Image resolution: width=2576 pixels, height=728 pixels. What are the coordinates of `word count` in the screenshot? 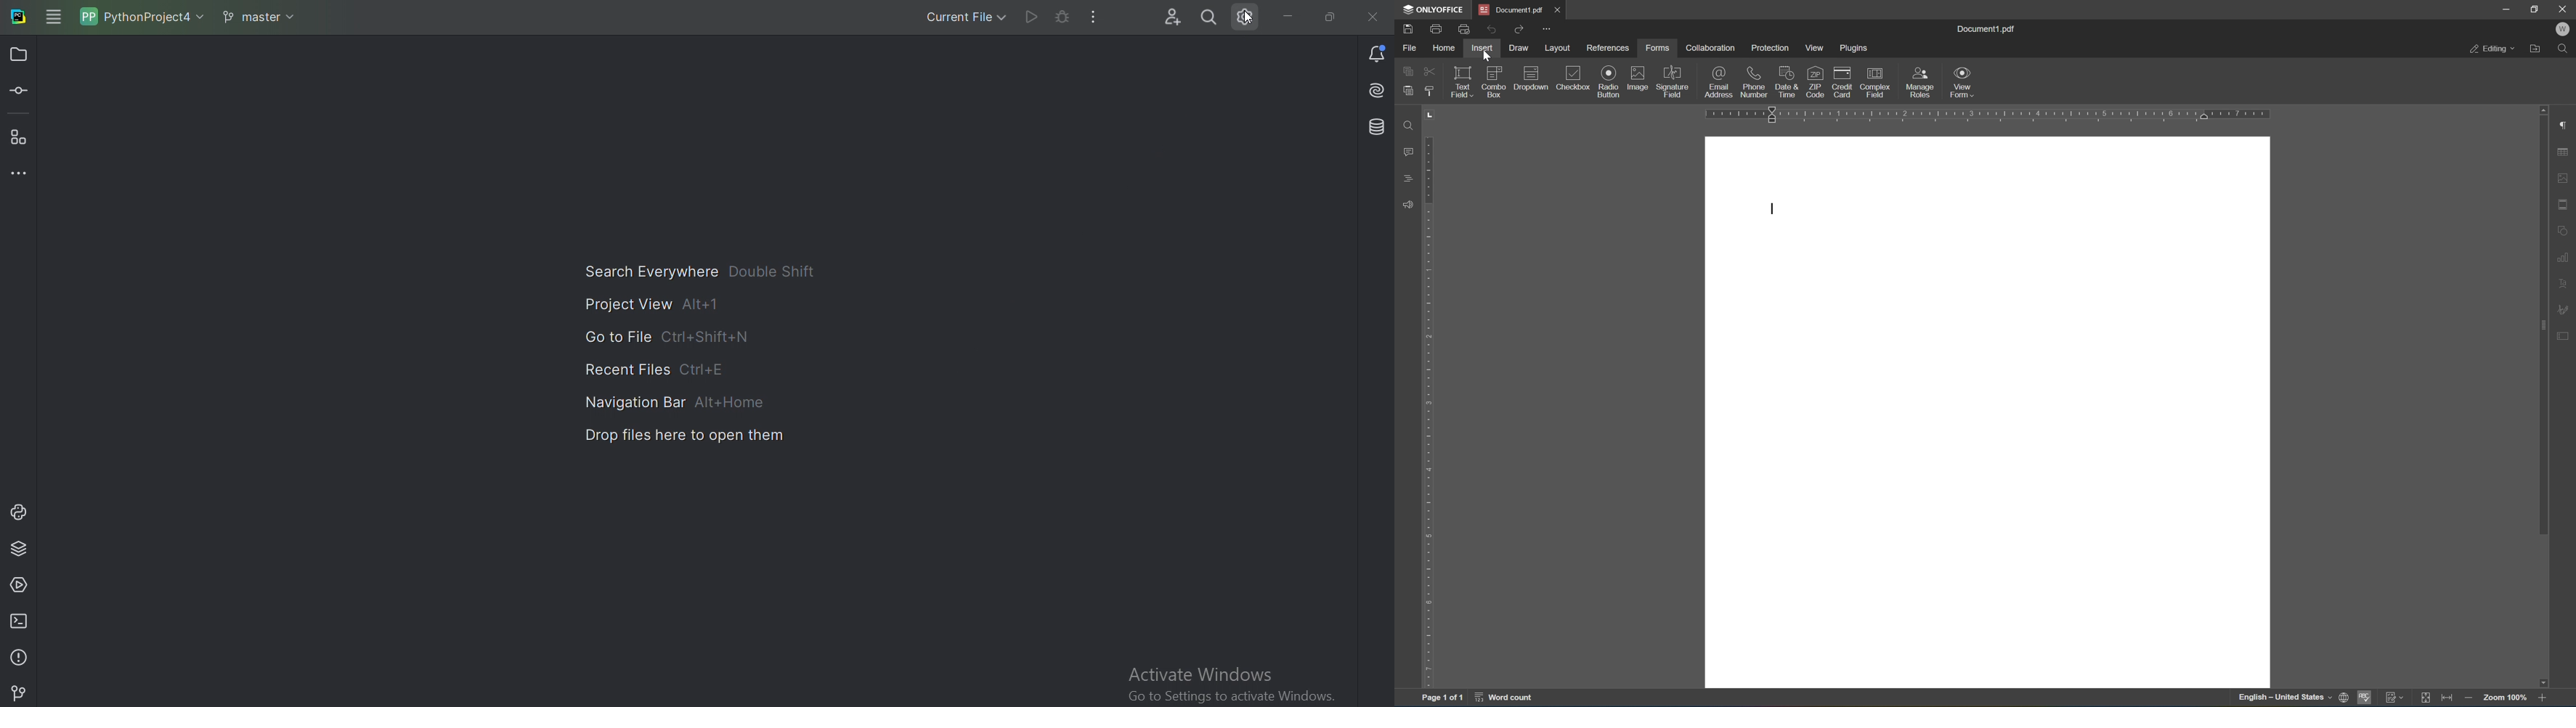 It's located at (1509, 697).